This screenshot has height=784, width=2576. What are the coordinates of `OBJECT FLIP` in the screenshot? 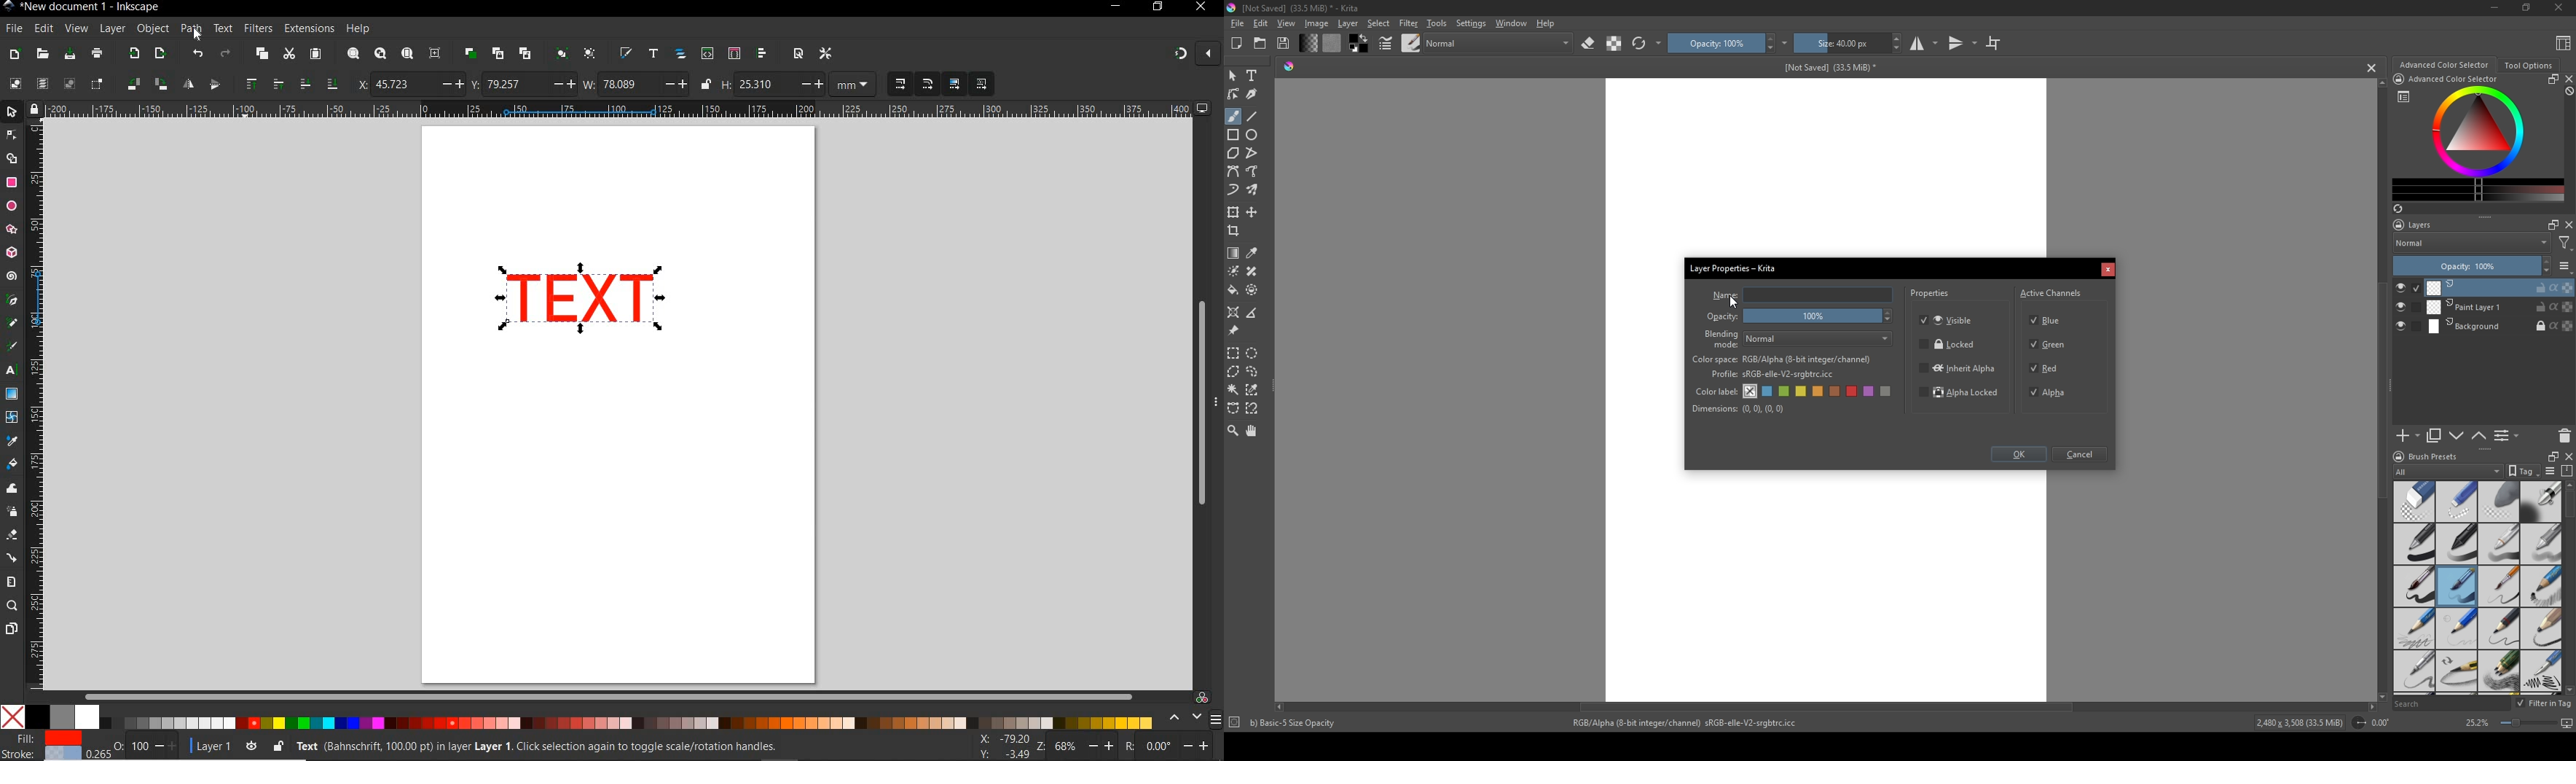 It's located at (202, 82).